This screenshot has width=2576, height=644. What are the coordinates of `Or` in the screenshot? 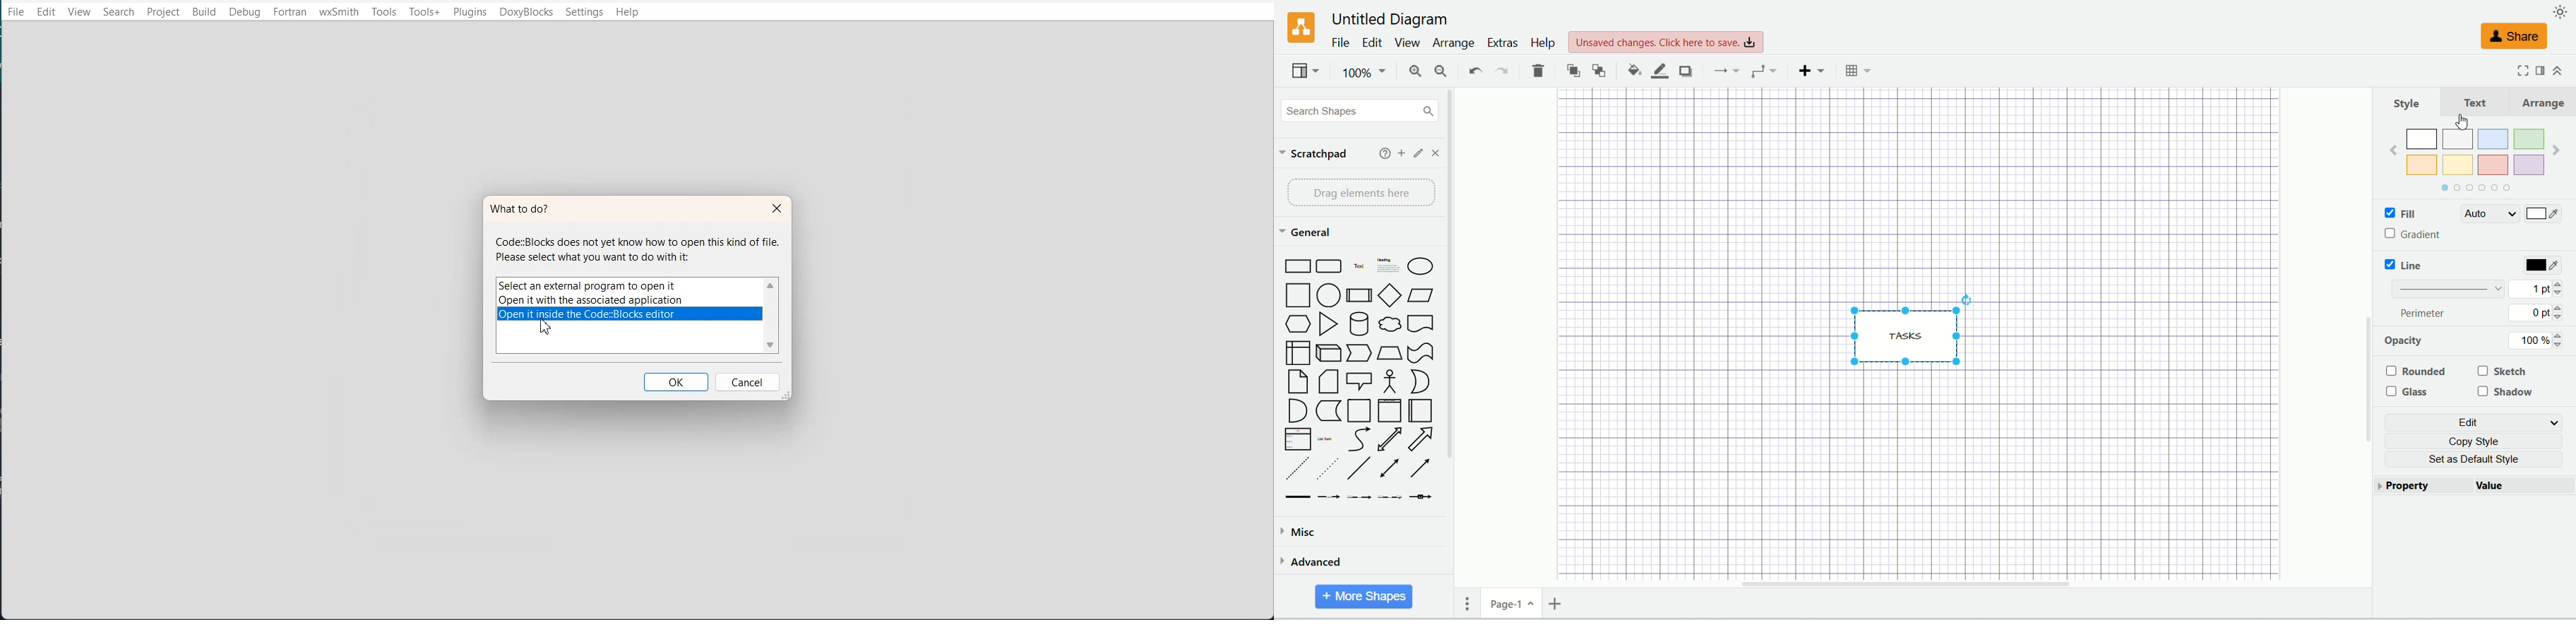 It's located at (1418, 381).